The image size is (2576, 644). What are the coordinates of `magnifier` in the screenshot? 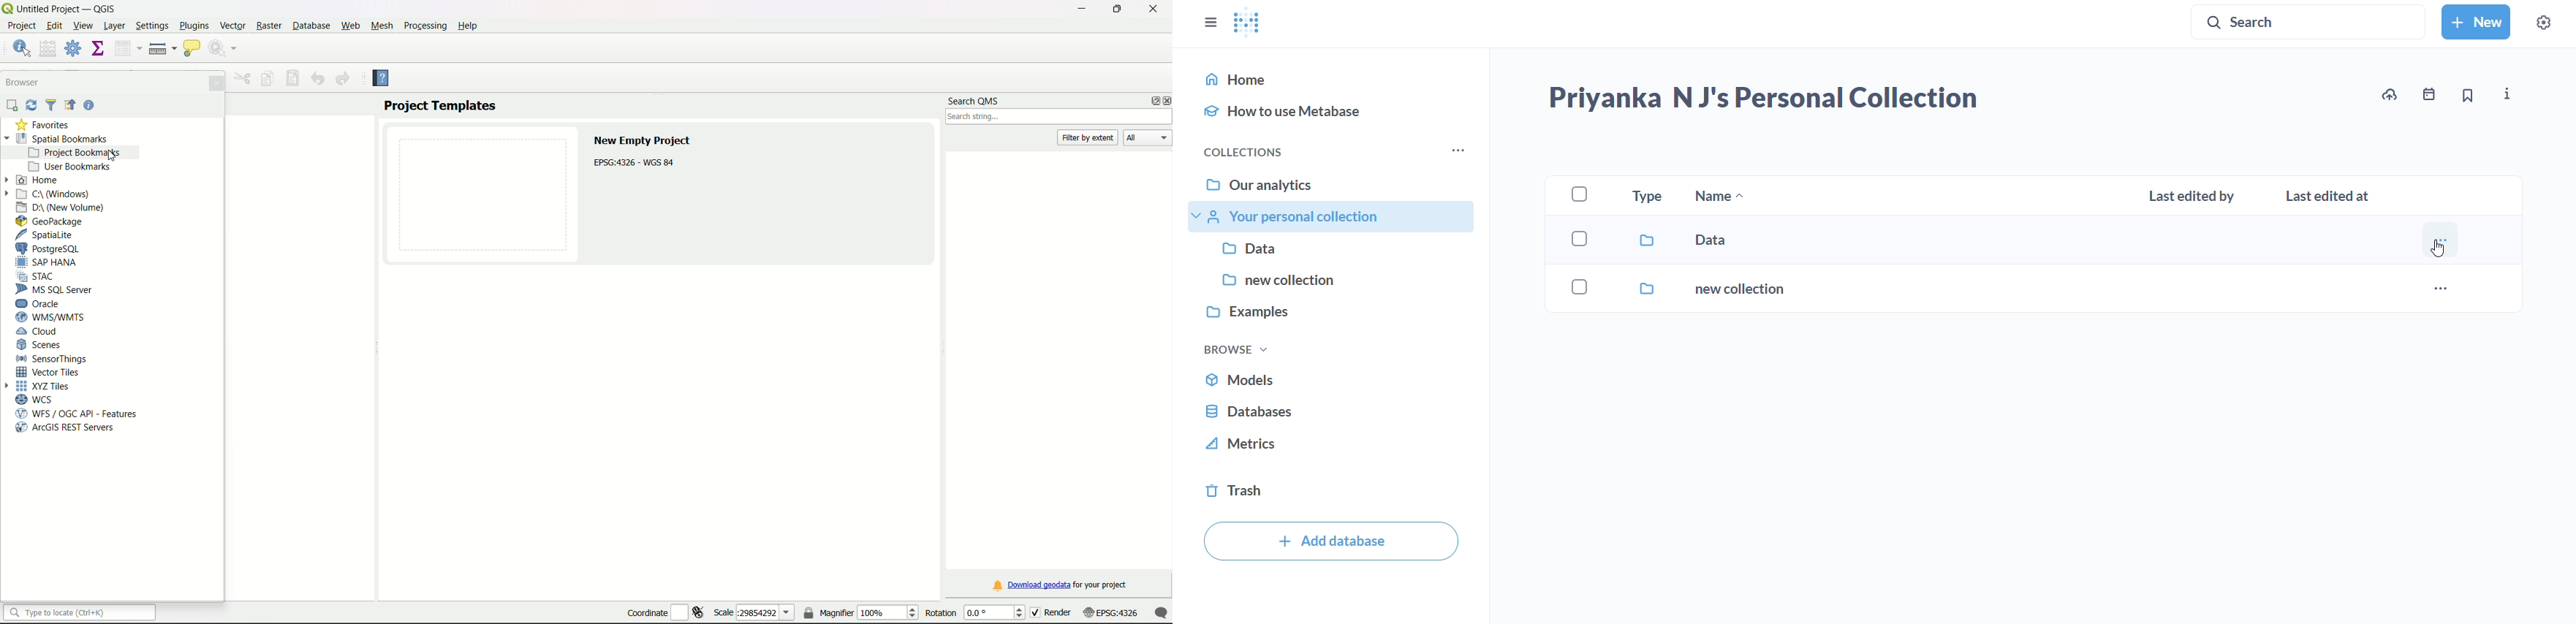 It's located at (861, 612).